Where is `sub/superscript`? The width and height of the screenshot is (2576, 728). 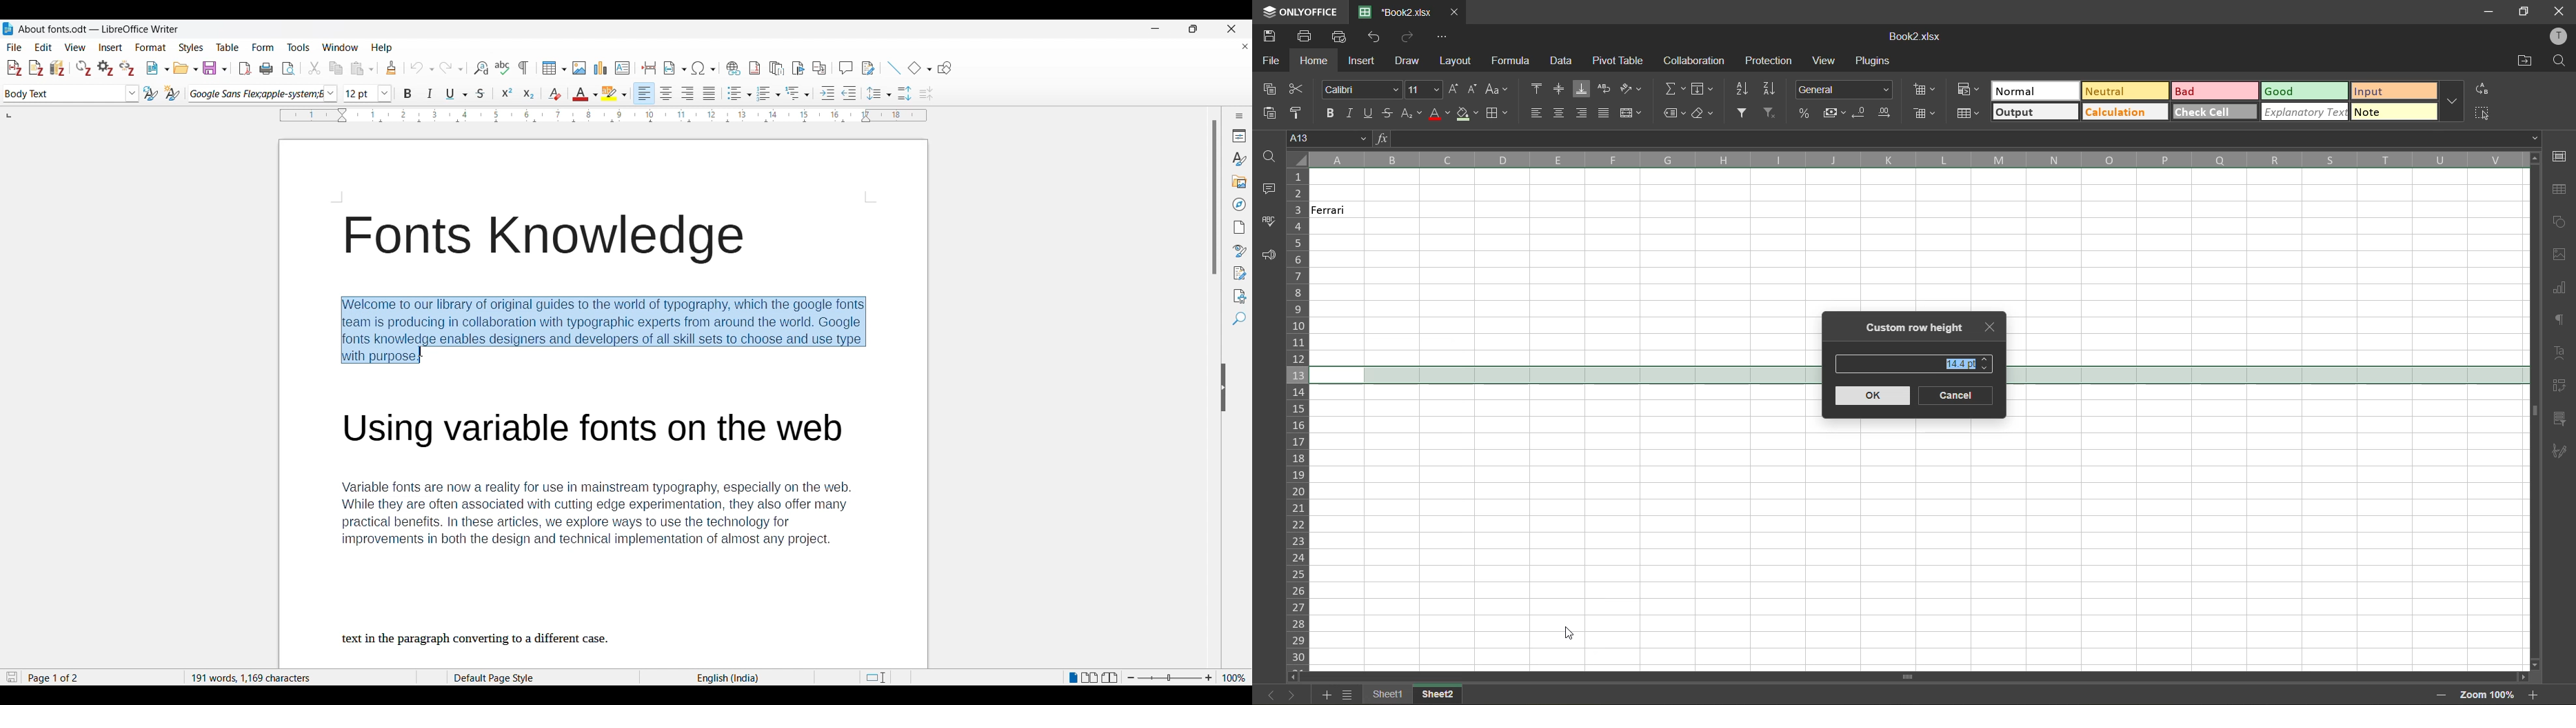 sub/superscript is located at coordinates (1411, 112).